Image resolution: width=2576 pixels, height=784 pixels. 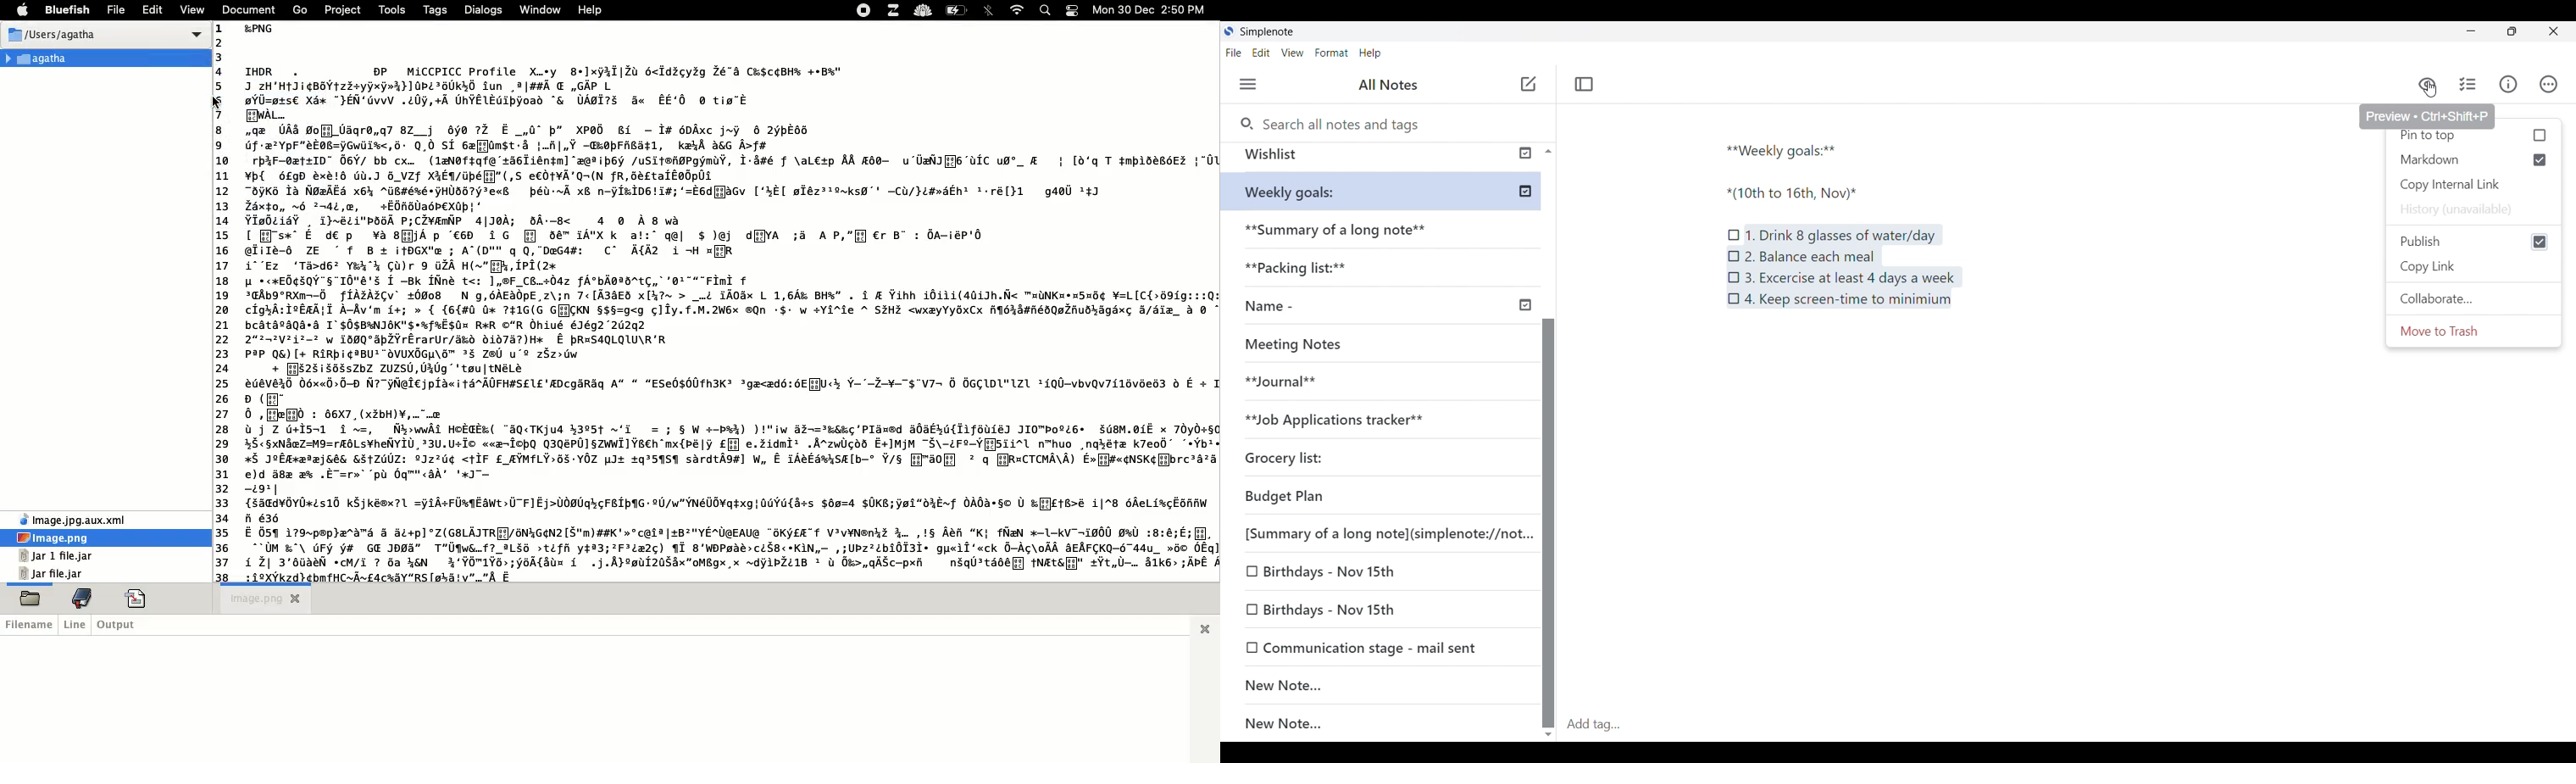 What do you see at coordinates (247, 601) in the screenshot?
I see `image png` at bounding box center [247, 601].